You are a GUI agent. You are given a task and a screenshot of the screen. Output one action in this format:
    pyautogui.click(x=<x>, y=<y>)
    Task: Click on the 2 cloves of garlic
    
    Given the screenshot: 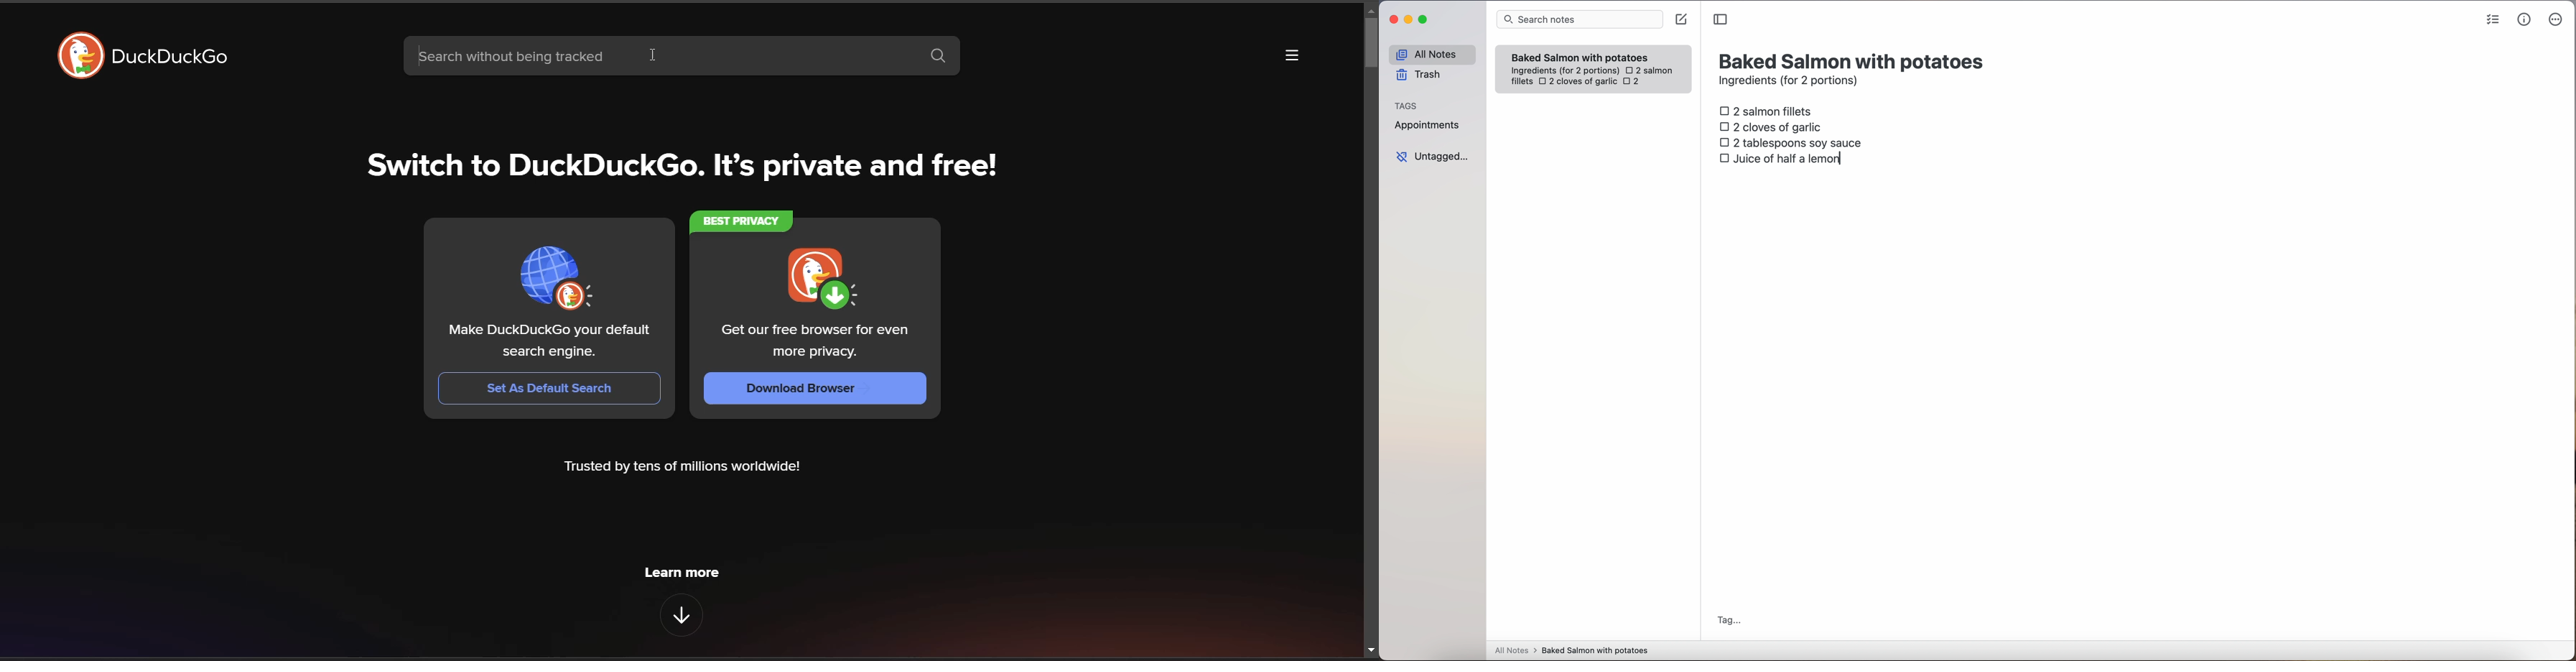 What is the action you would take?
    pyautogui.click(x=1773, y=125)
    